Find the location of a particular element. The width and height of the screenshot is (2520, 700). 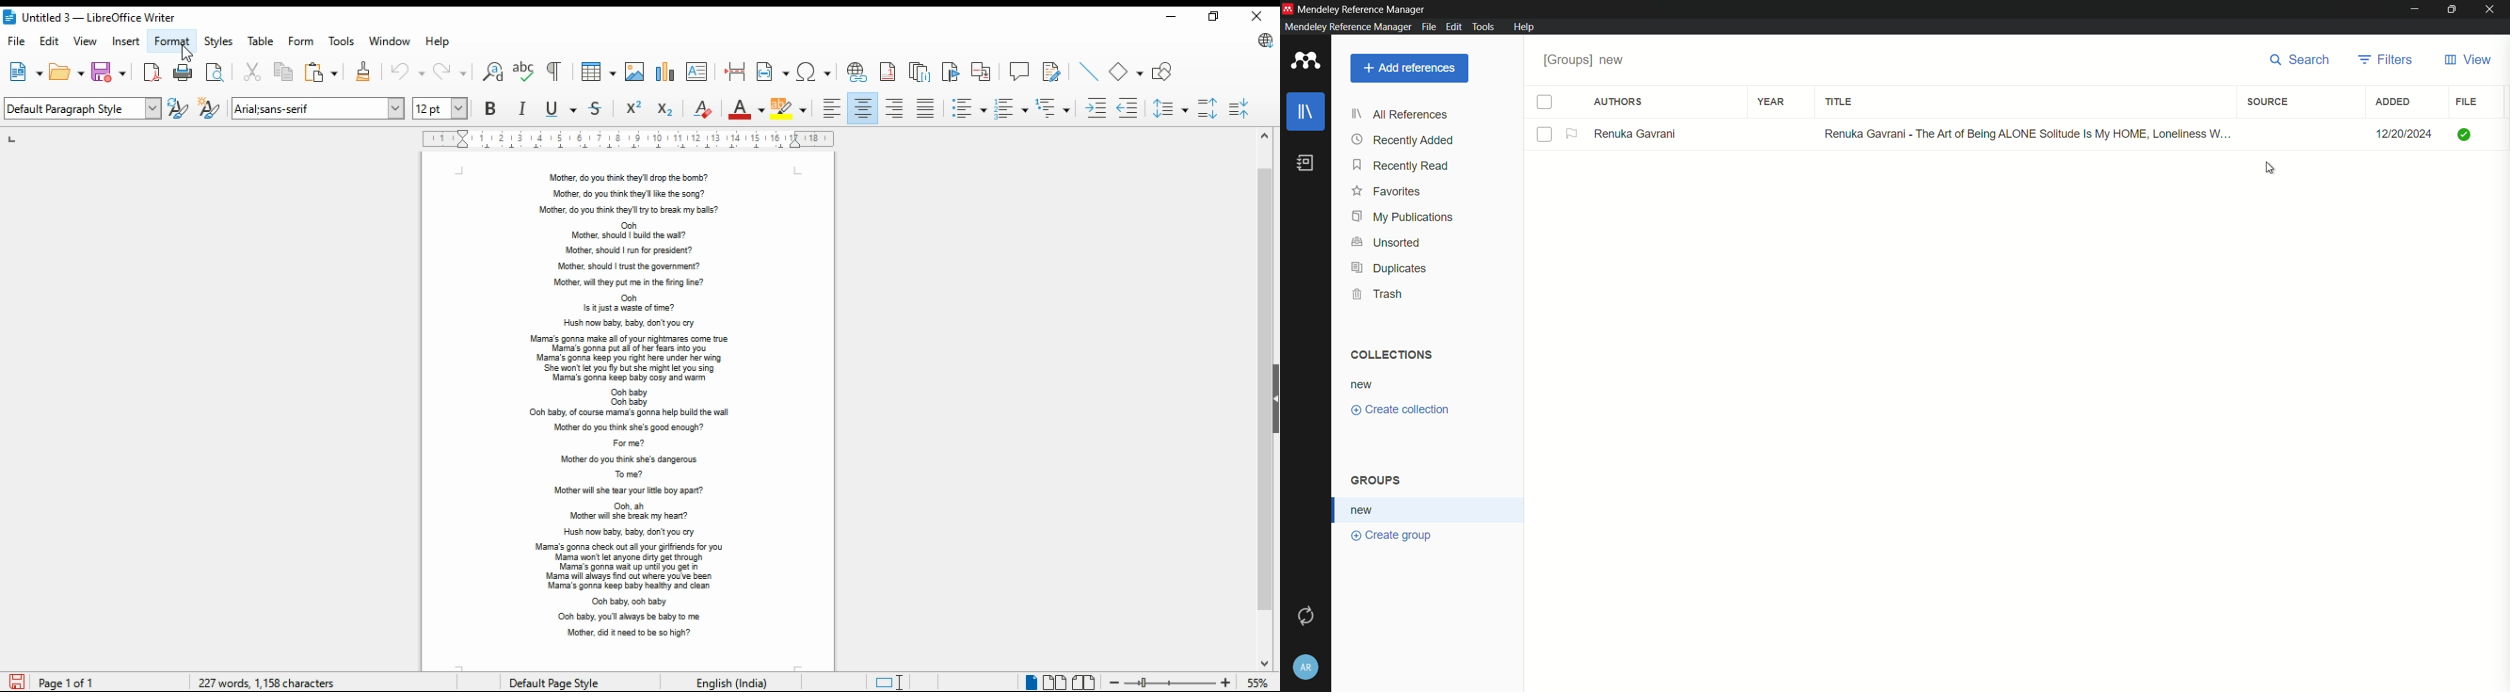

cursor is located at coordinates (187, 54).